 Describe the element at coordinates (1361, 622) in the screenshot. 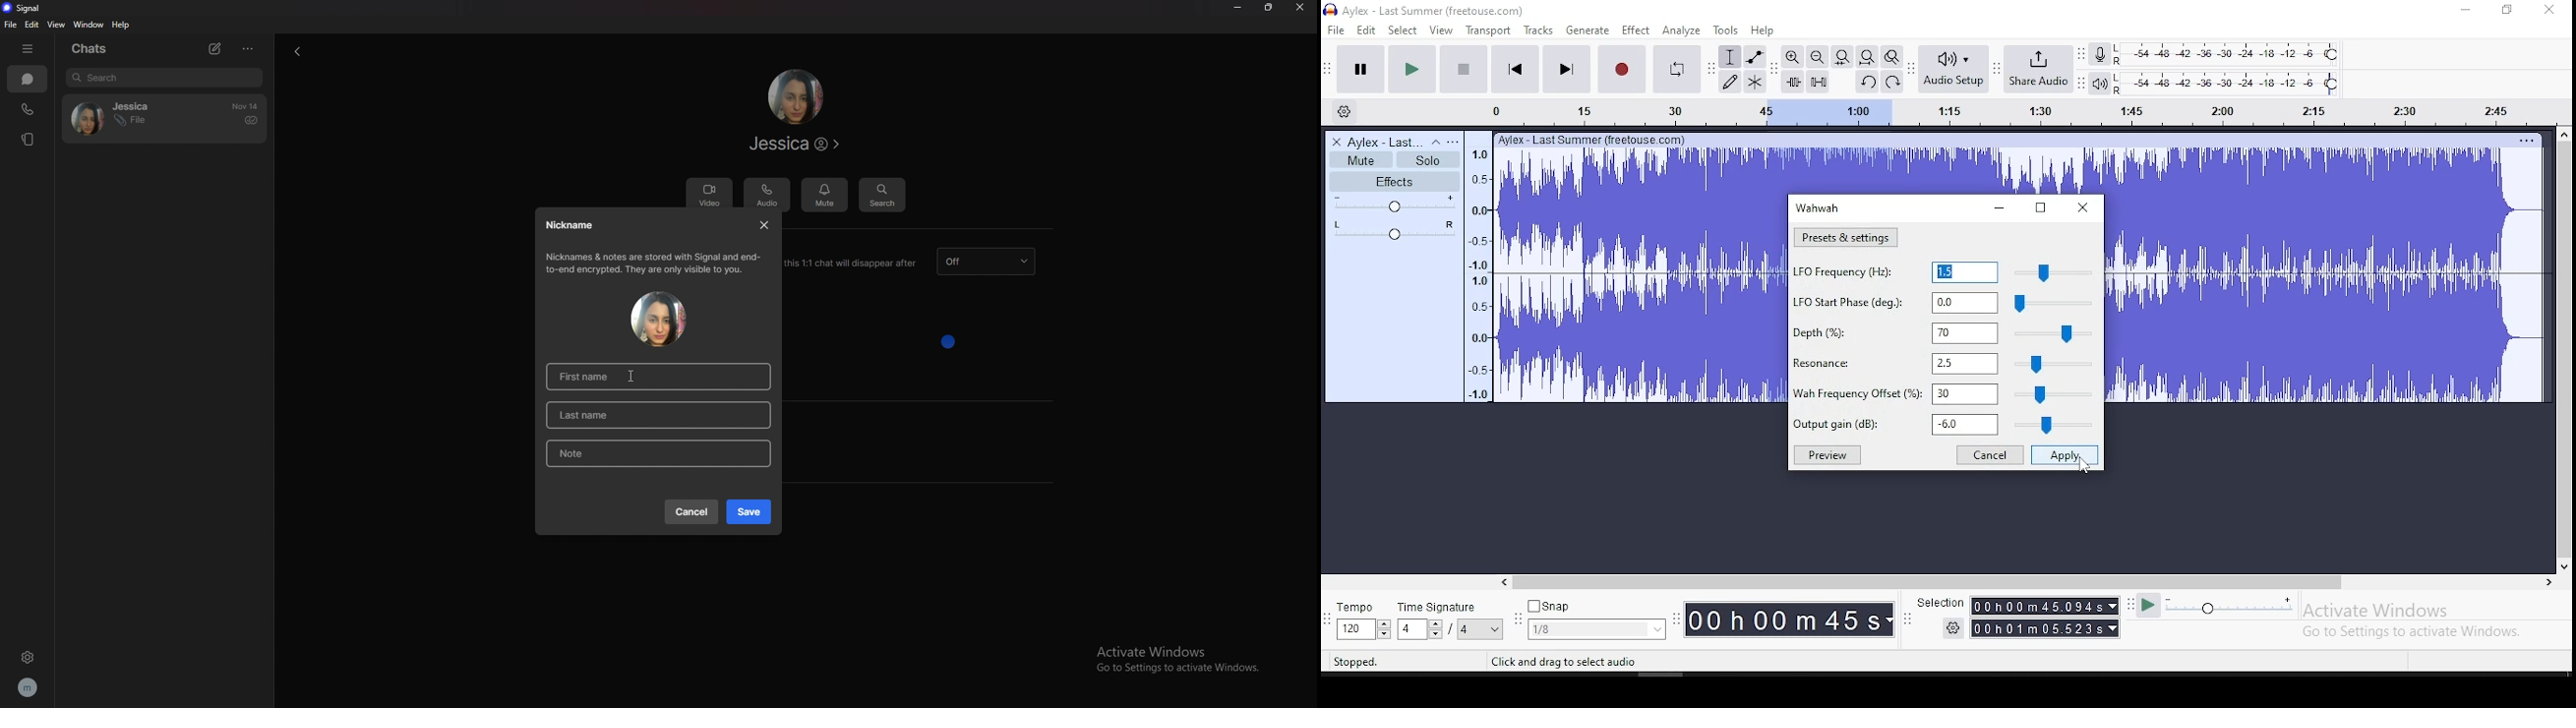

I see `tempo` at that location.